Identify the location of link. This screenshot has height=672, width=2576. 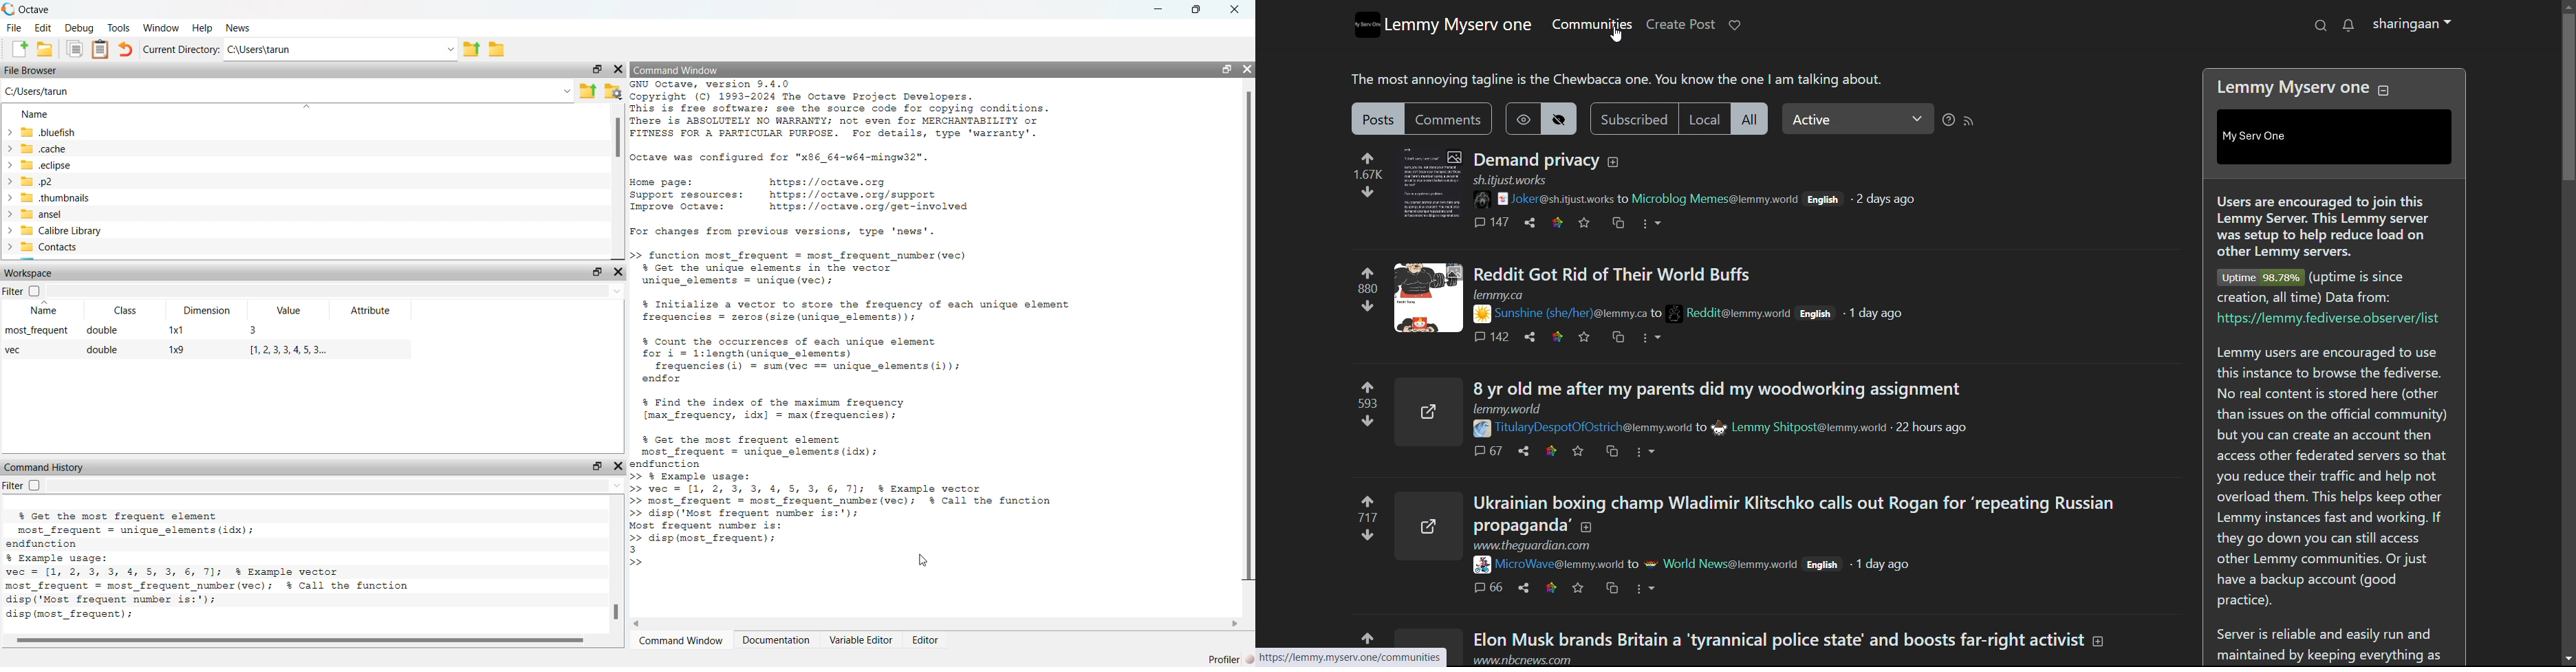
(1557, 223).